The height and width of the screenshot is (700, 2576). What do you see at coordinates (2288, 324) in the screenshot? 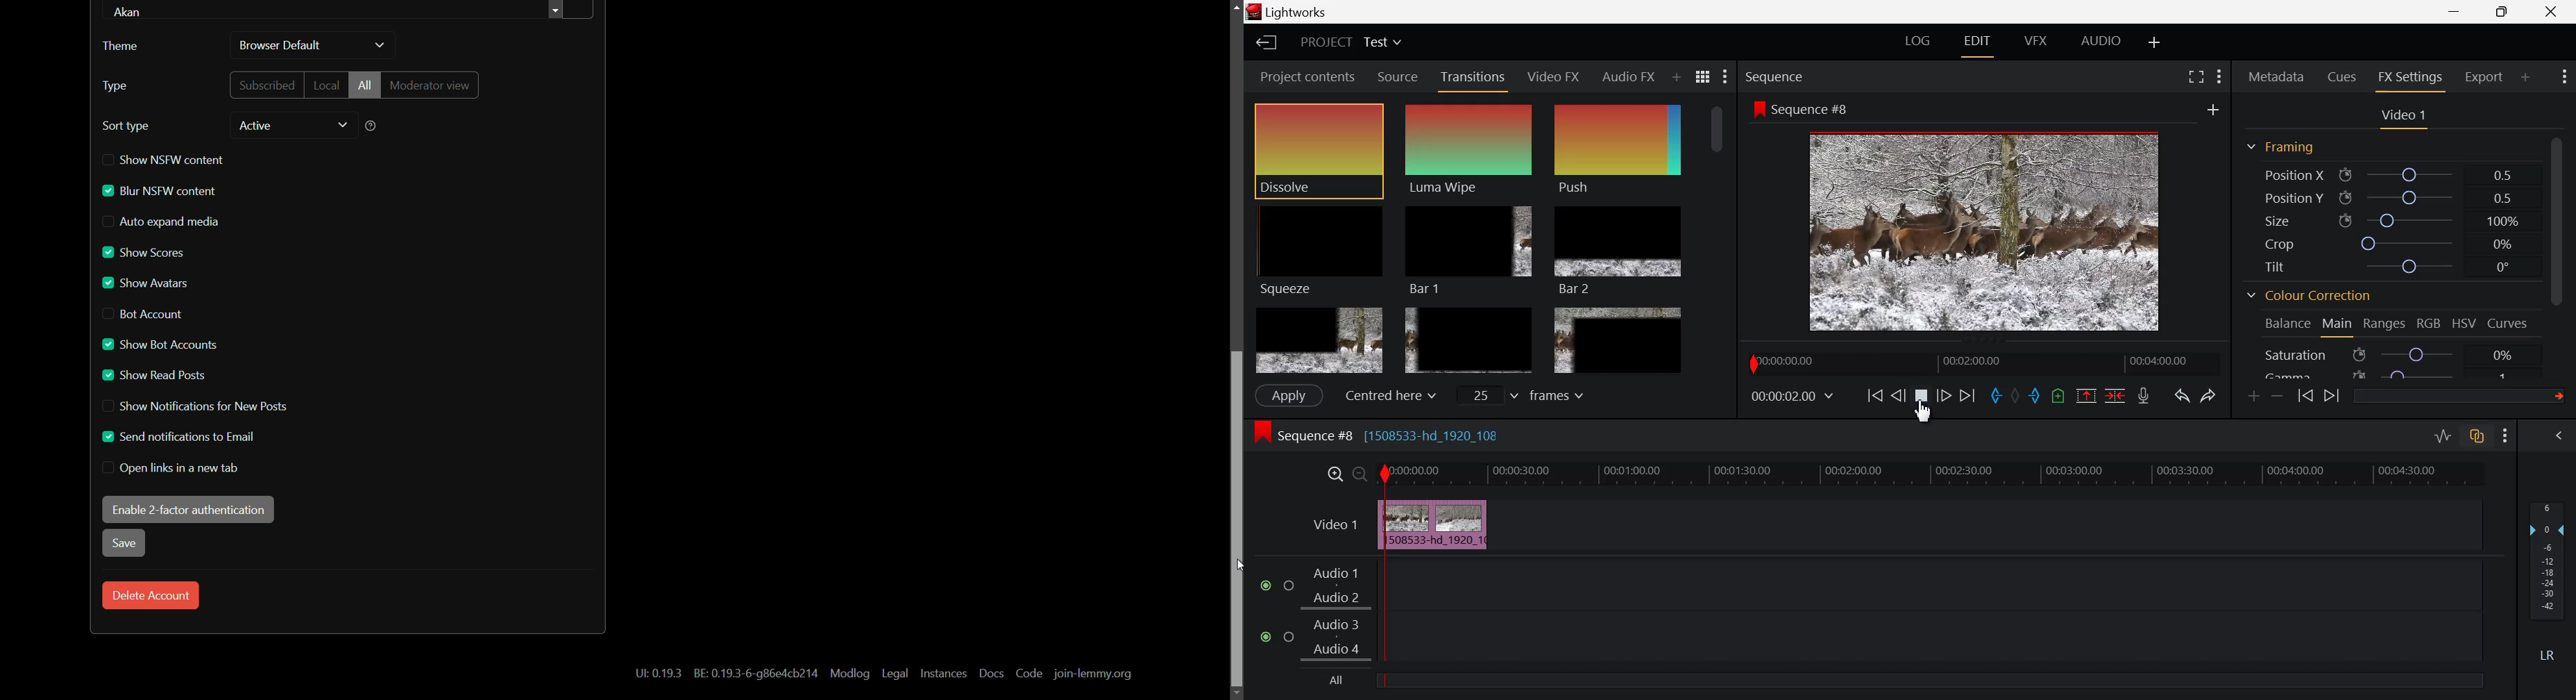
I see `Balance` at bounding box center [2288, 324].